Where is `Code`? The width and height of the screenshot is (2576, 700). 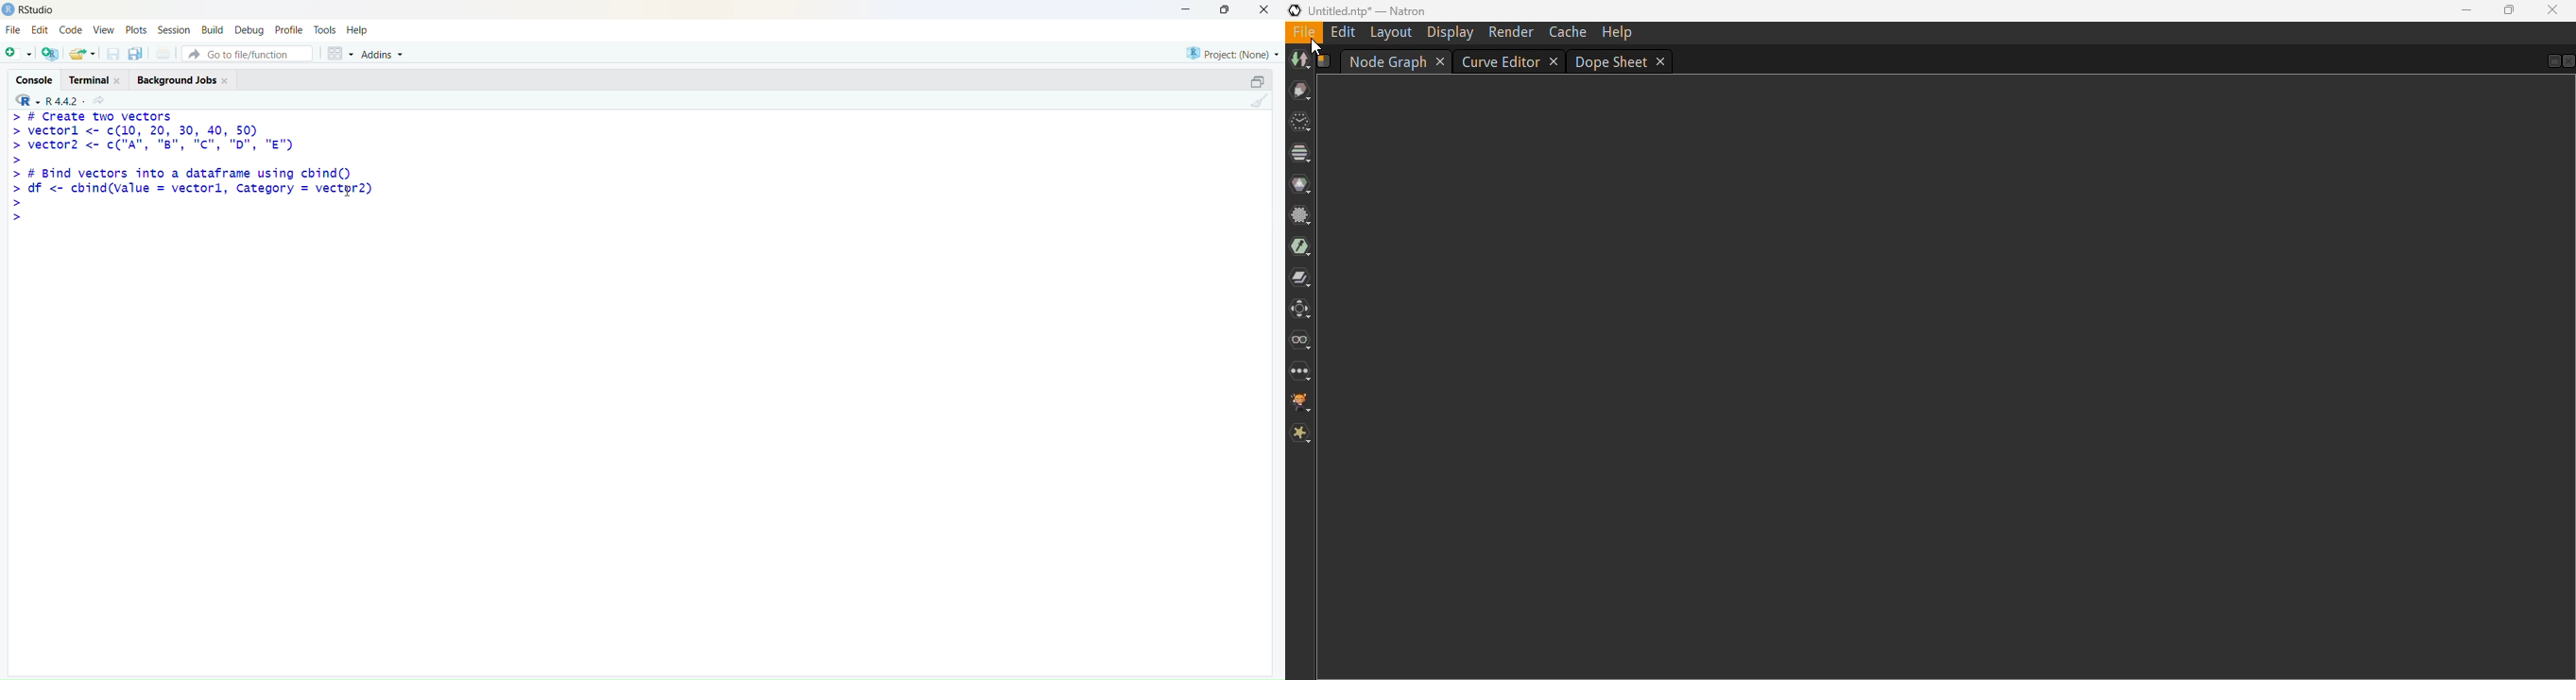 Code is located at coordinates (72, 29).